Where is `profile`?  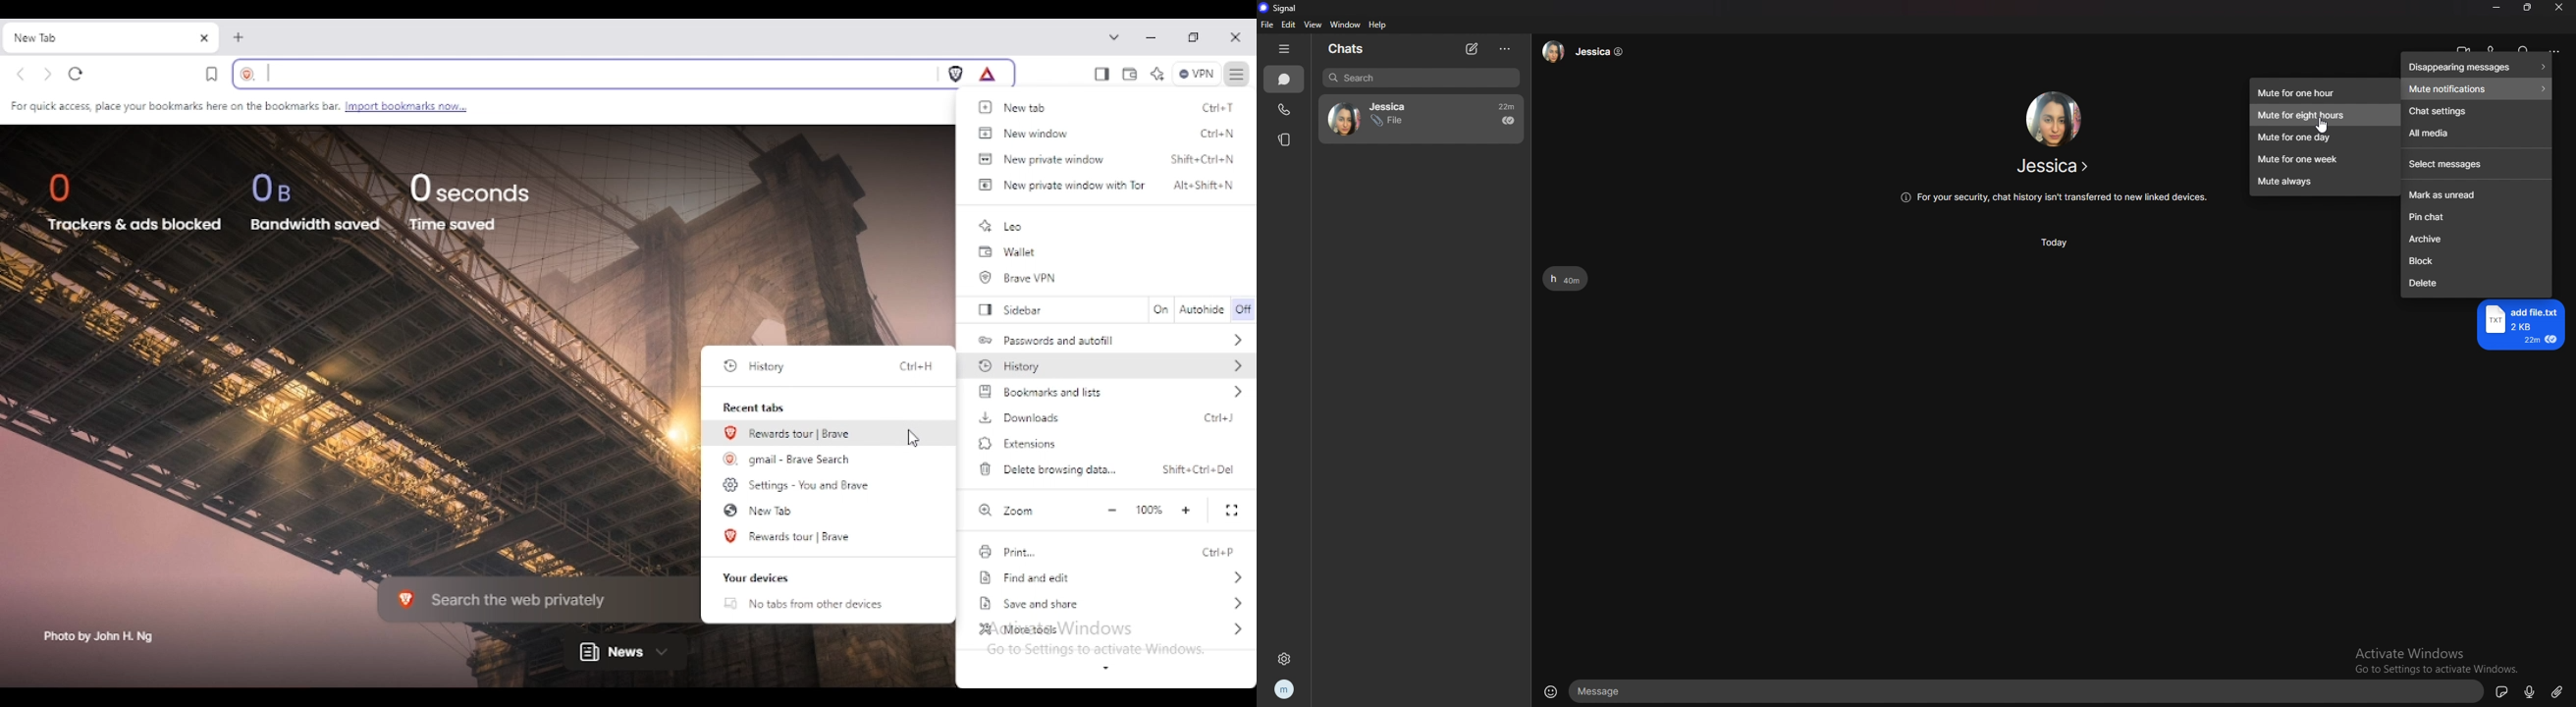
profile is located at coordinates (1285, 690).